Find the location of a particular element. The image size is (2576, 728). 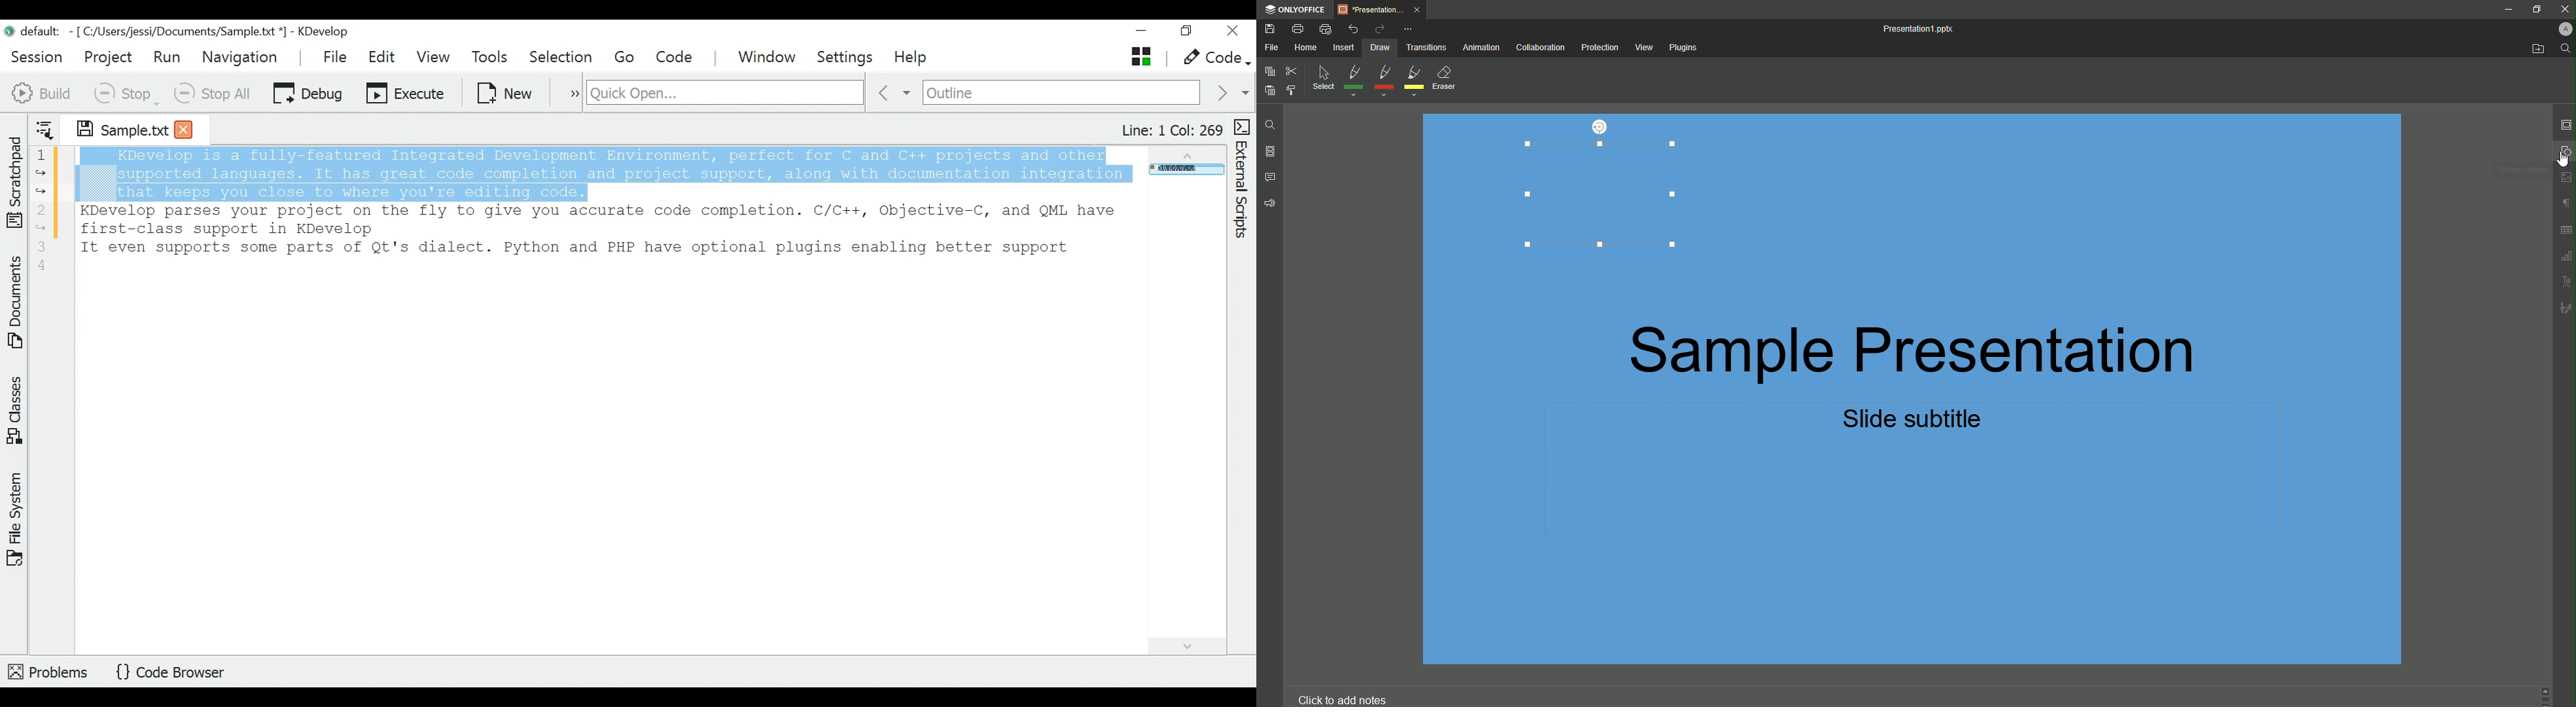

Restore is located at coordinates (2535, 10).